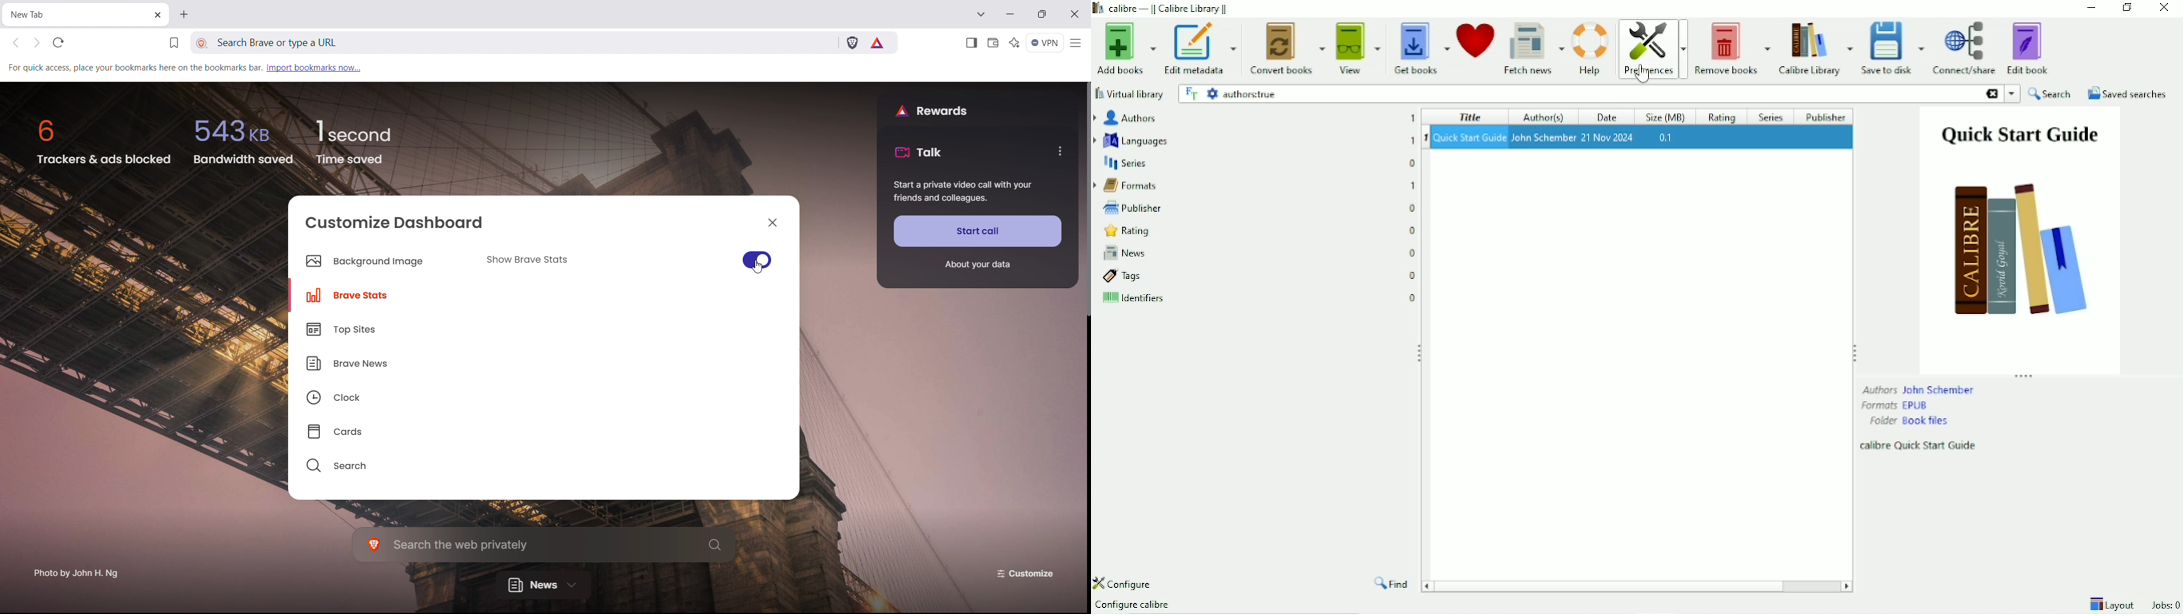  What do you see at coordinates (1130, 93) in the screenshot?
I see `Virtual library` at bounding box center [1130, 93].